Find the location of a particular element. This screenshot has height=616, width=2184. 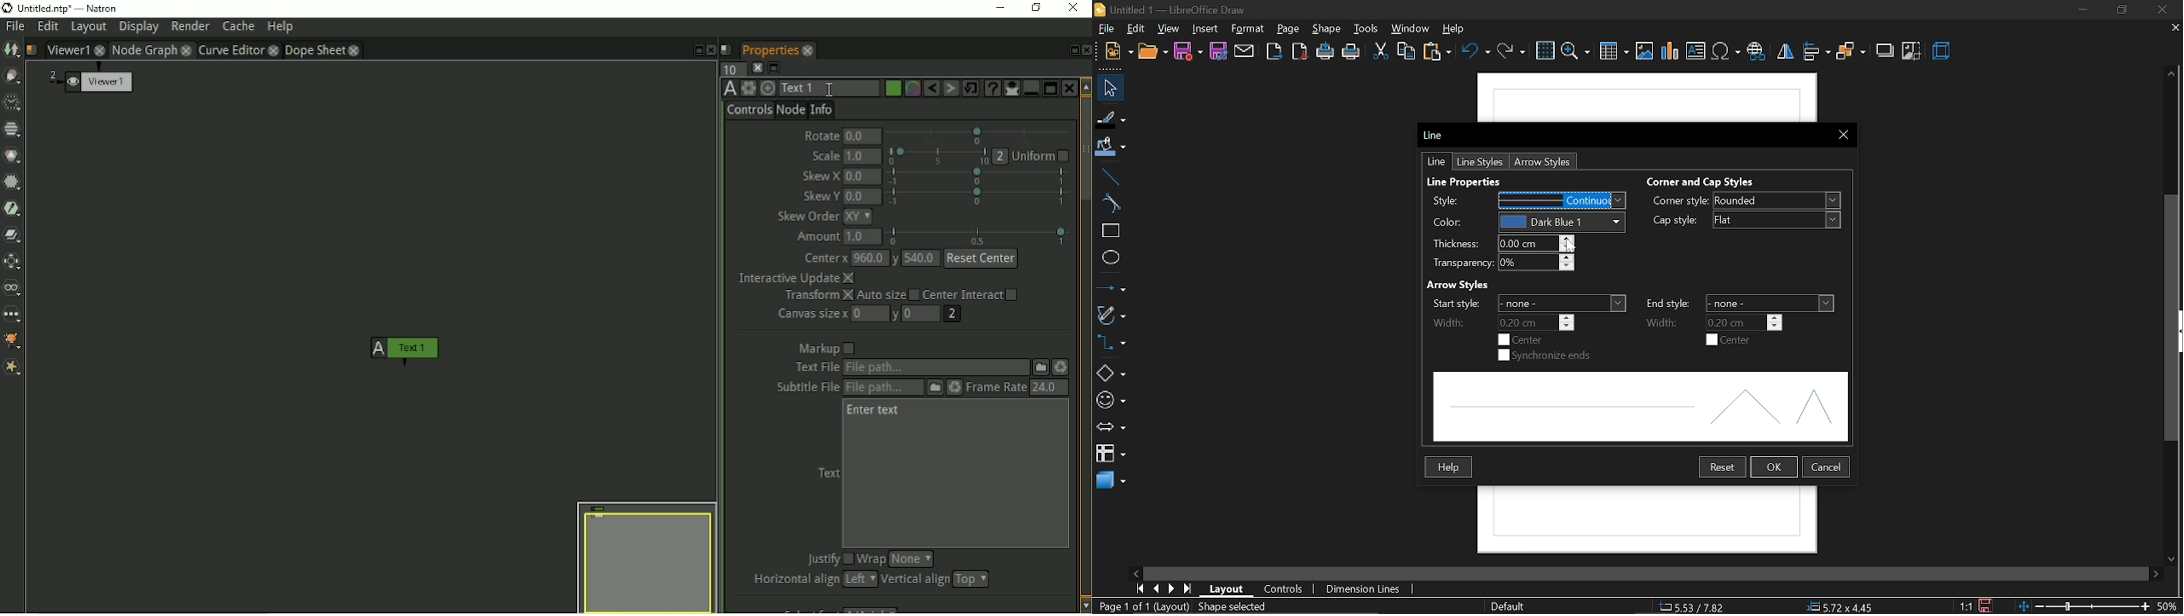

selection bar is located at coordinates (980, 235).